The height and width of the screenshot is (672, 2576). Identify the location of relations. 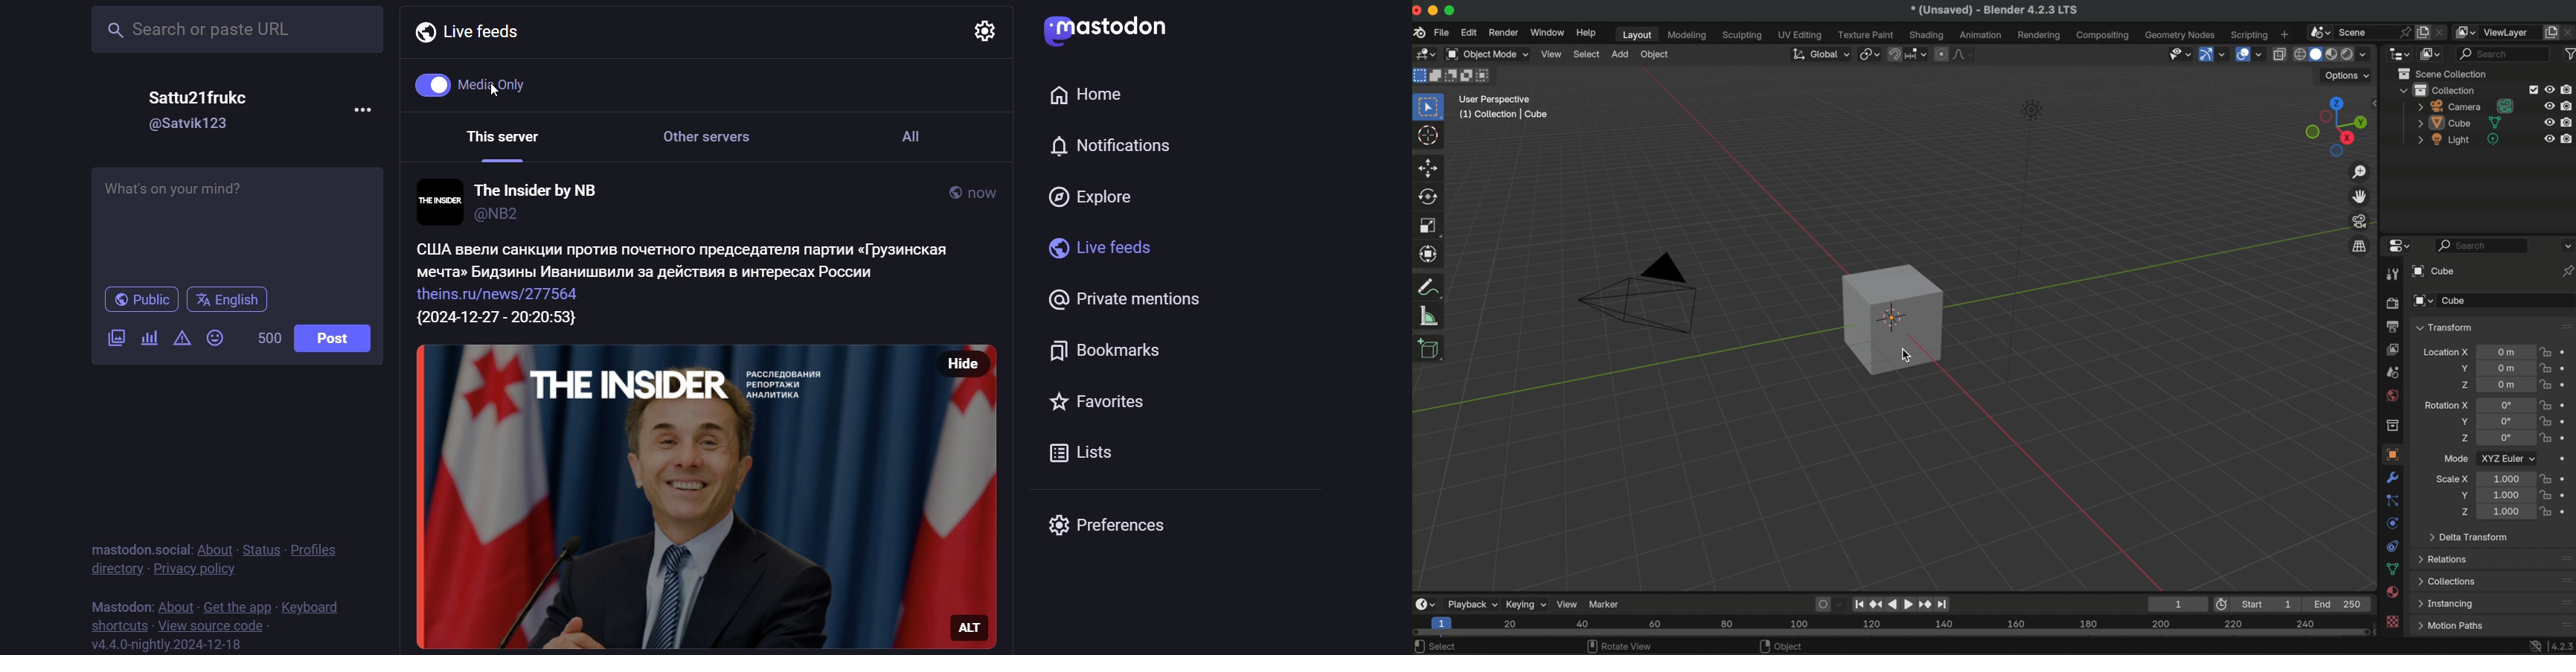
(2445, 559).